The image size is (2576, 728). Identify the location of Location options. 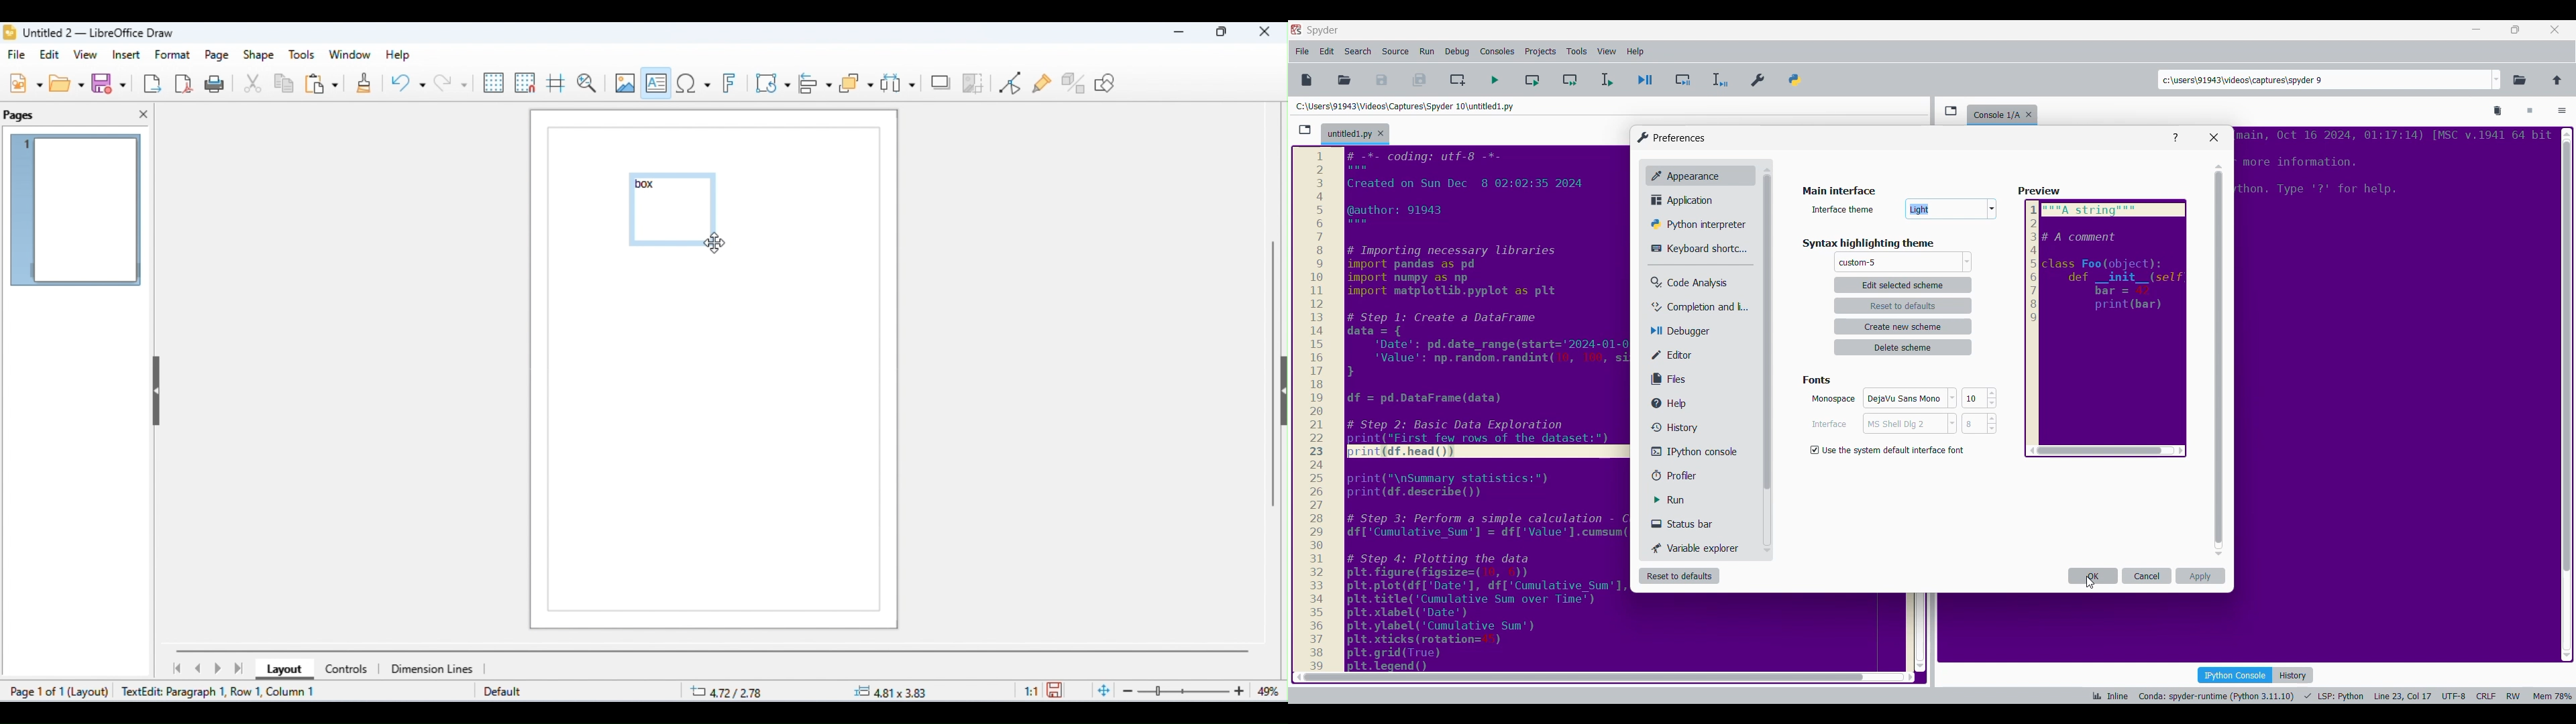
(2497, 80).